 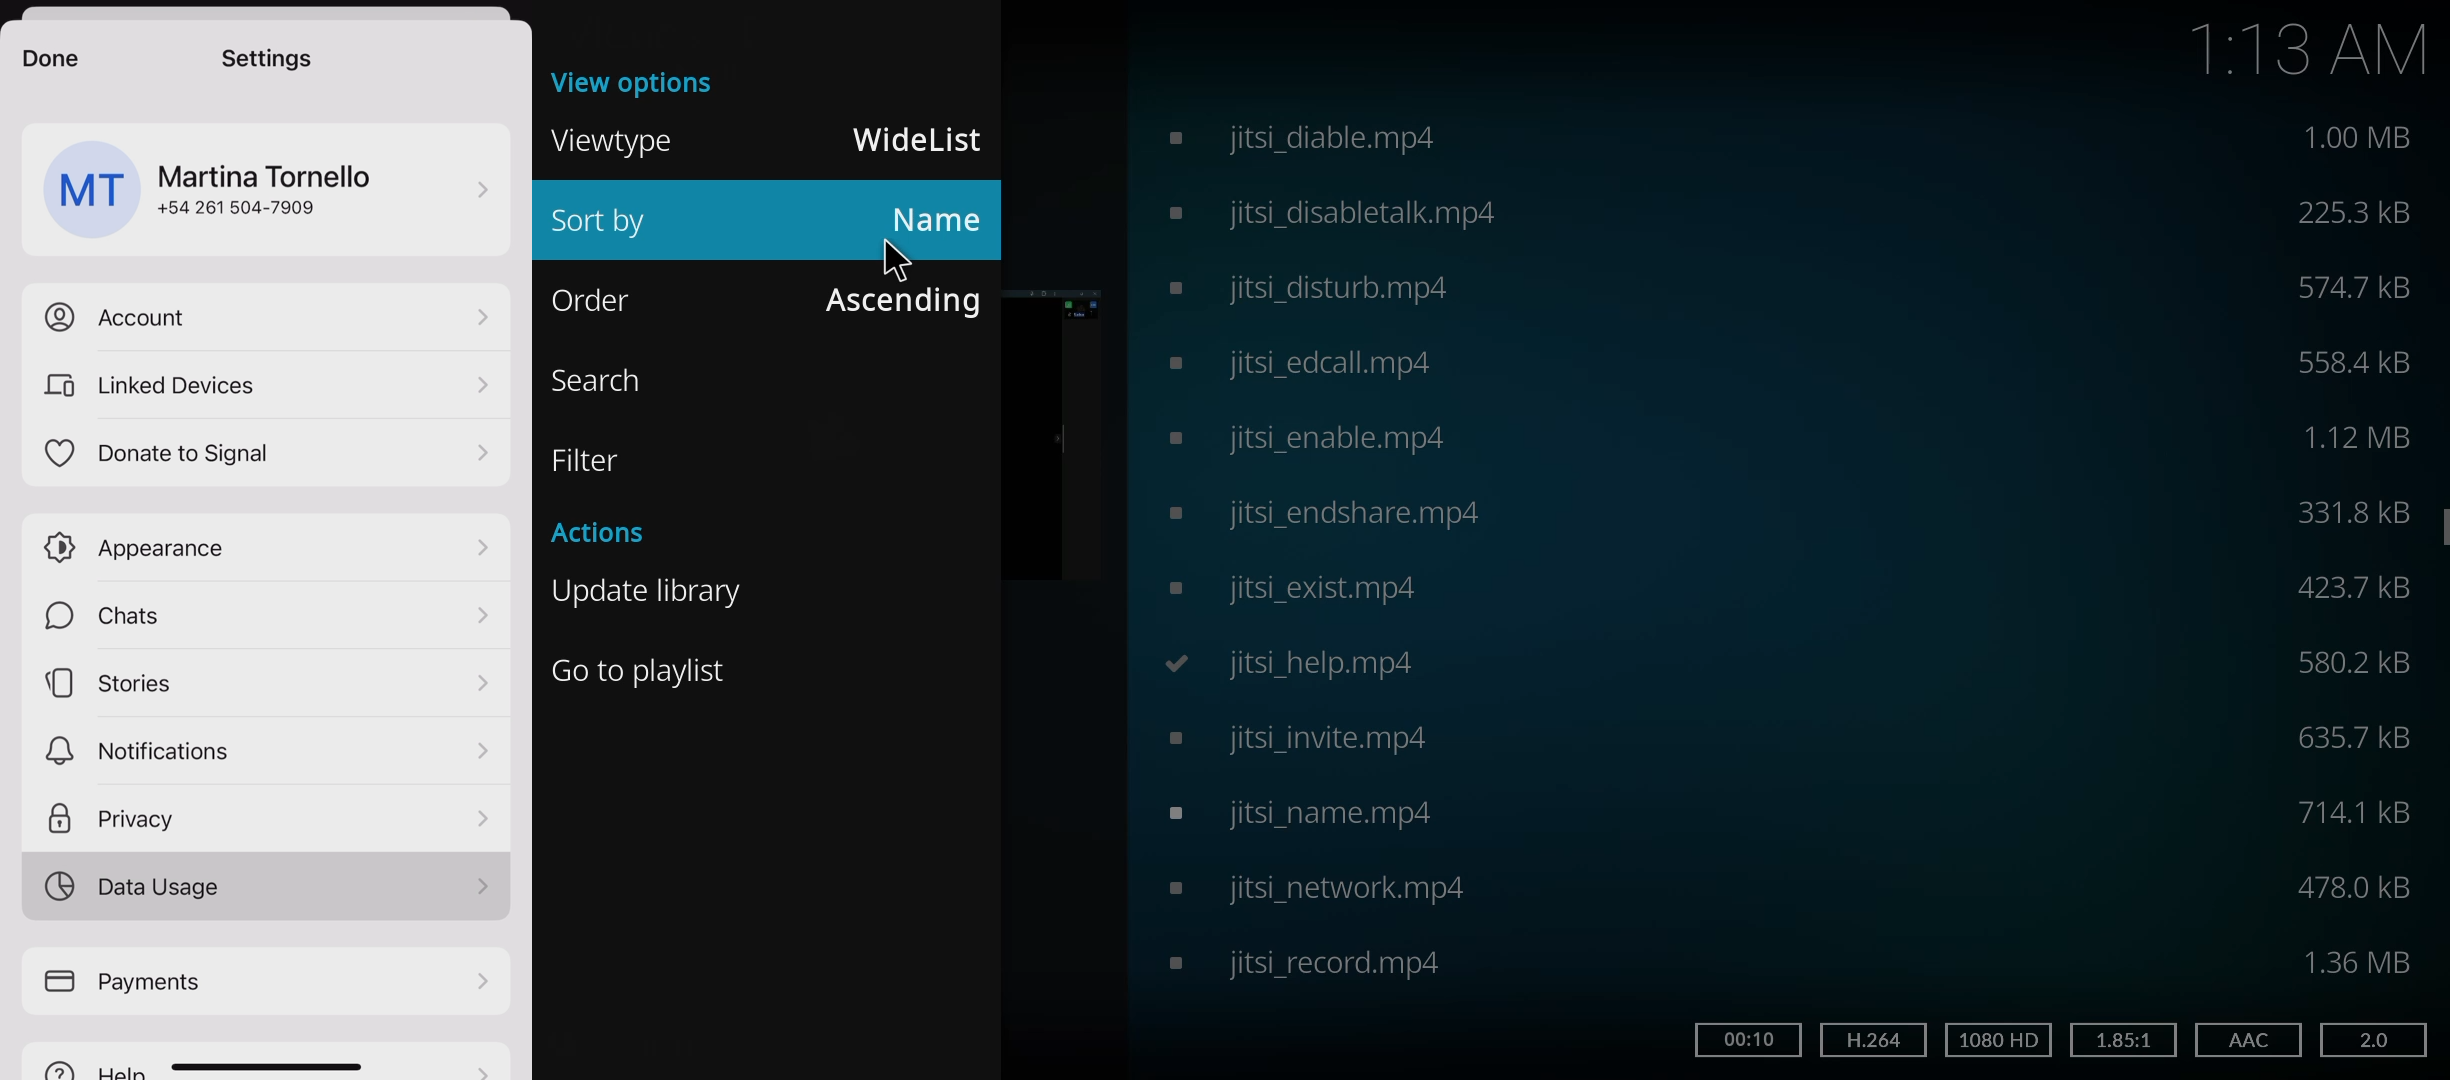 I want to click on data usage, so click(x=272, y=886).